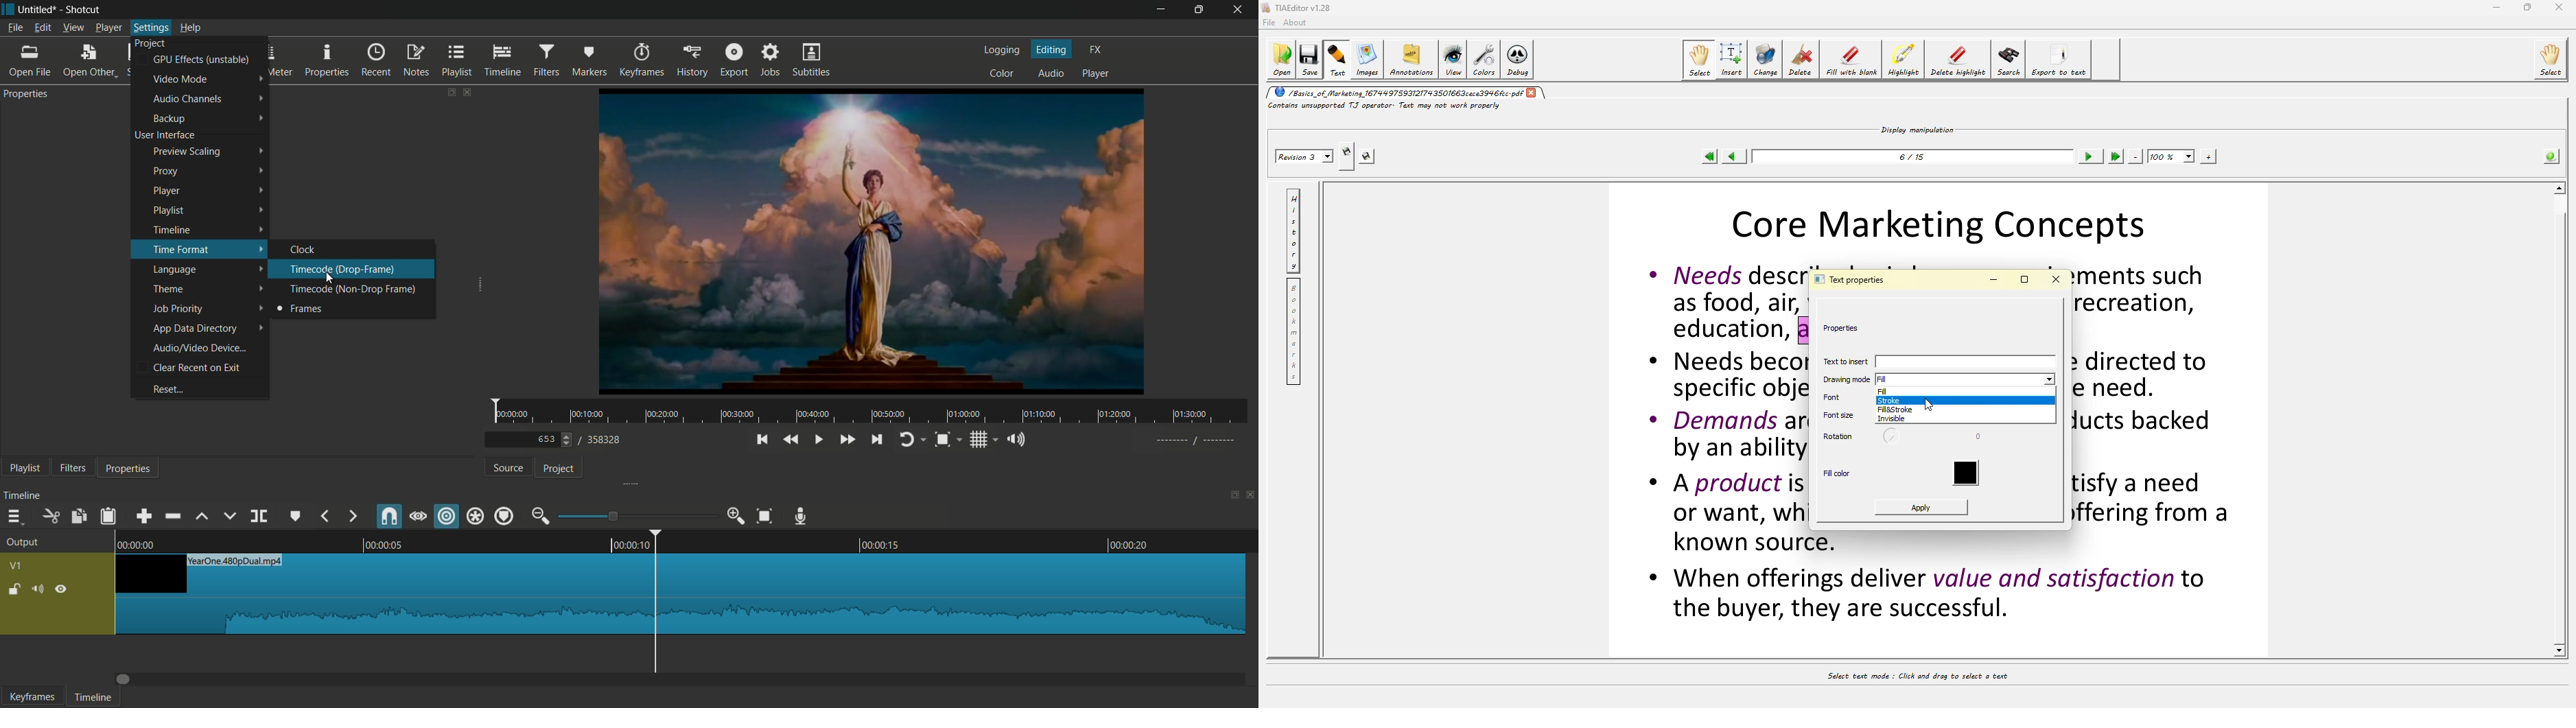 This screenshot has width=2576, height=728. What do you see at coordinates (62, 589) in the screenshot?
I see `hide` at bounding box center [62, 589].